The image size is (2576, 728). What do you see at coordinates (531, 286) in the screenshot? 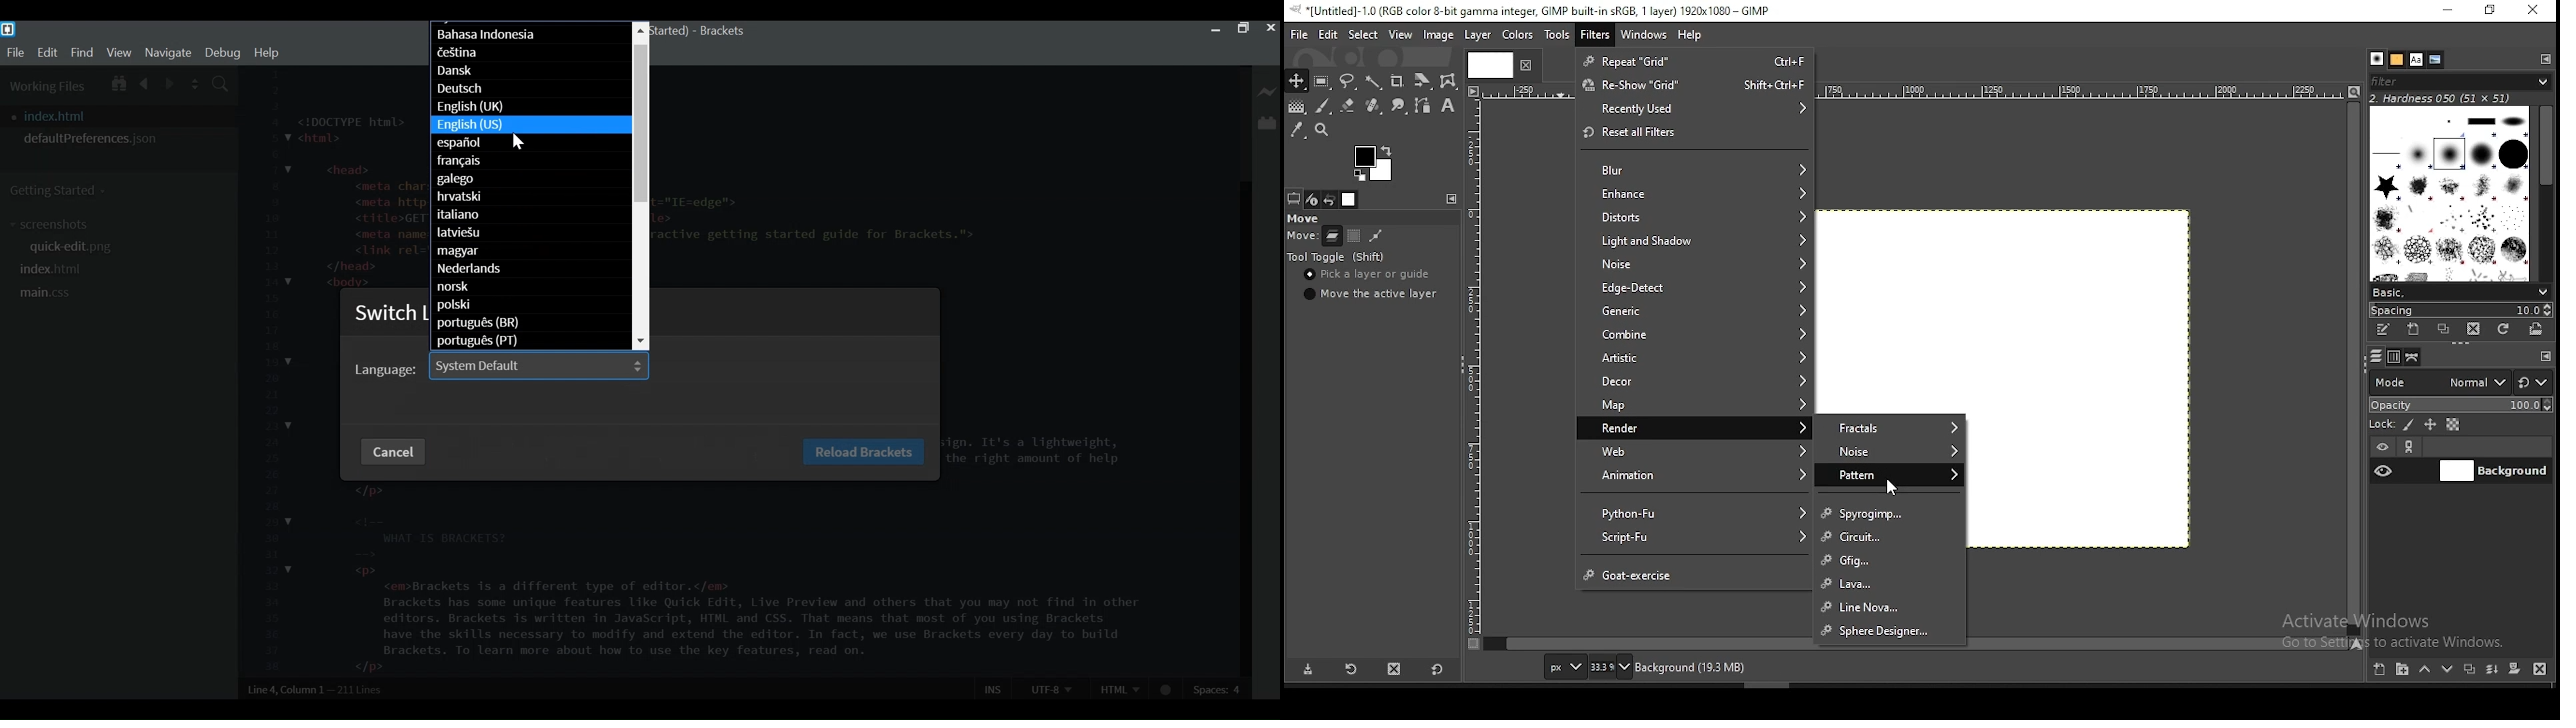
I see `norsk` at bounding box center [531, 286].